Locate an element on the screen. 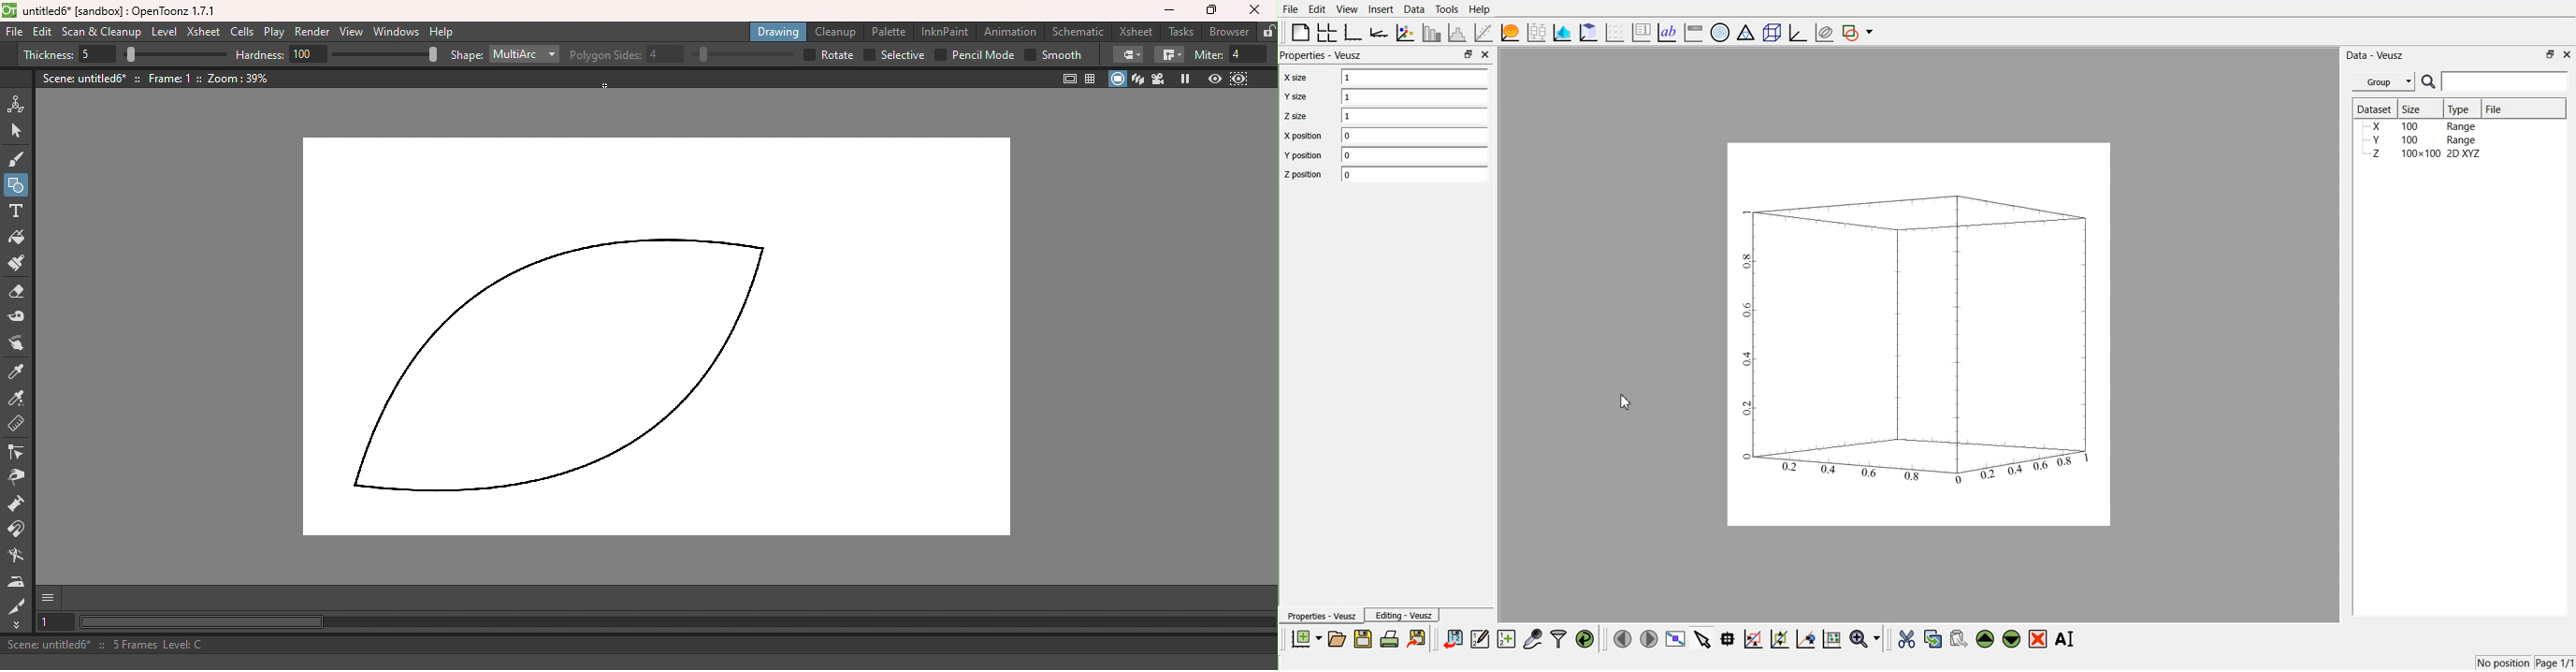  Text label is located at coordinates (1667, 32).